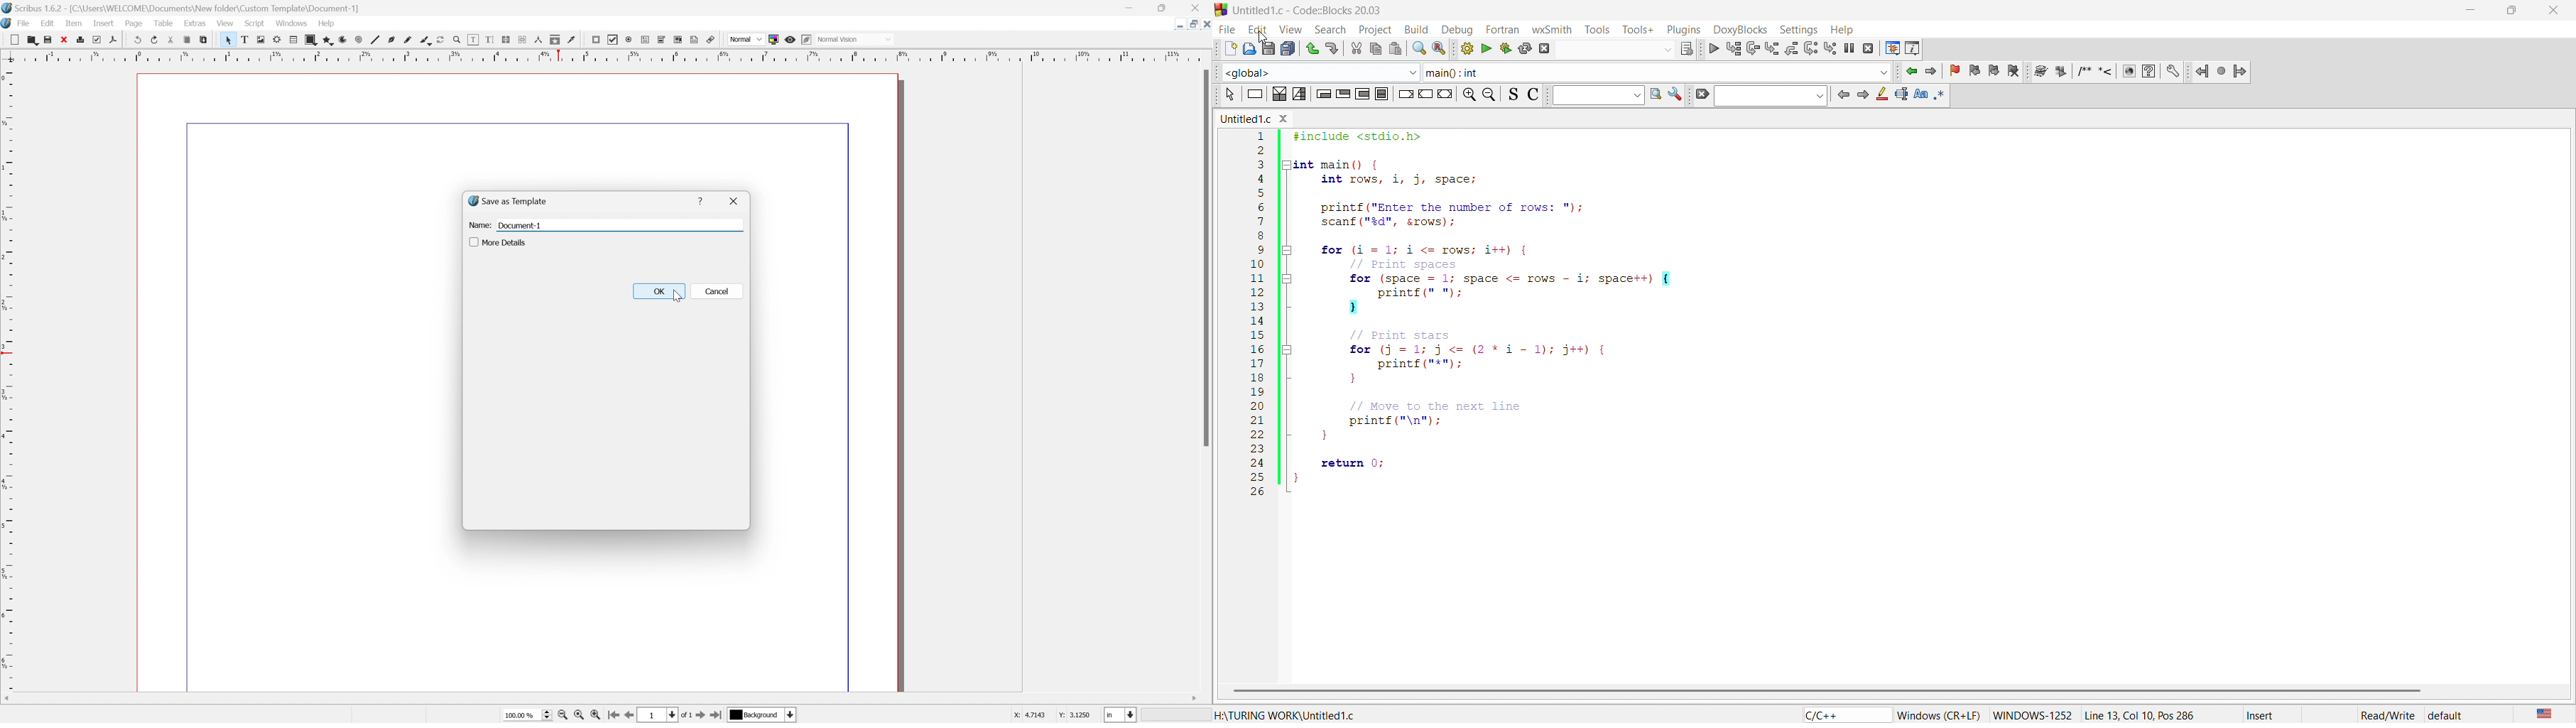 The image size is (2576, 728). What do you see at coordinates (615, 714) in the screenshot?
I see `Go to first page` at bounding box center [615, 714].